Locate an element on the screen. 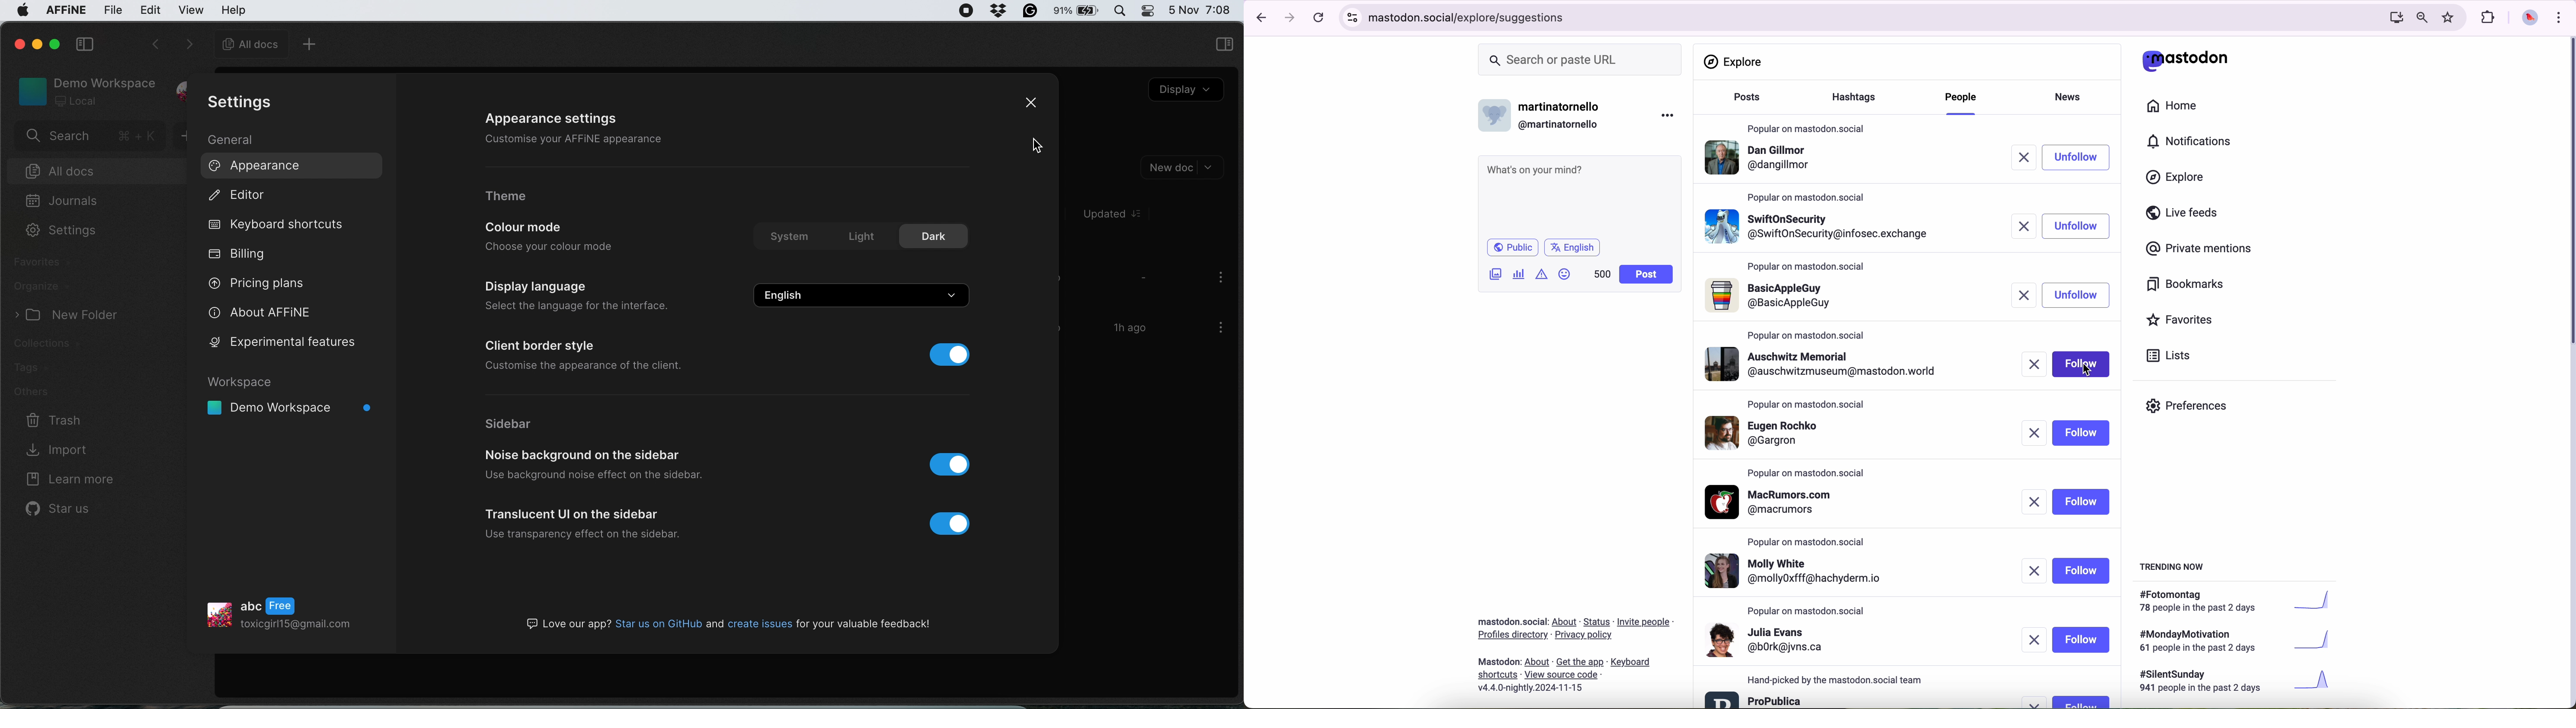 The image size is (2576, 728). popular on mastodon.social is located at coordinates (1807, 267).